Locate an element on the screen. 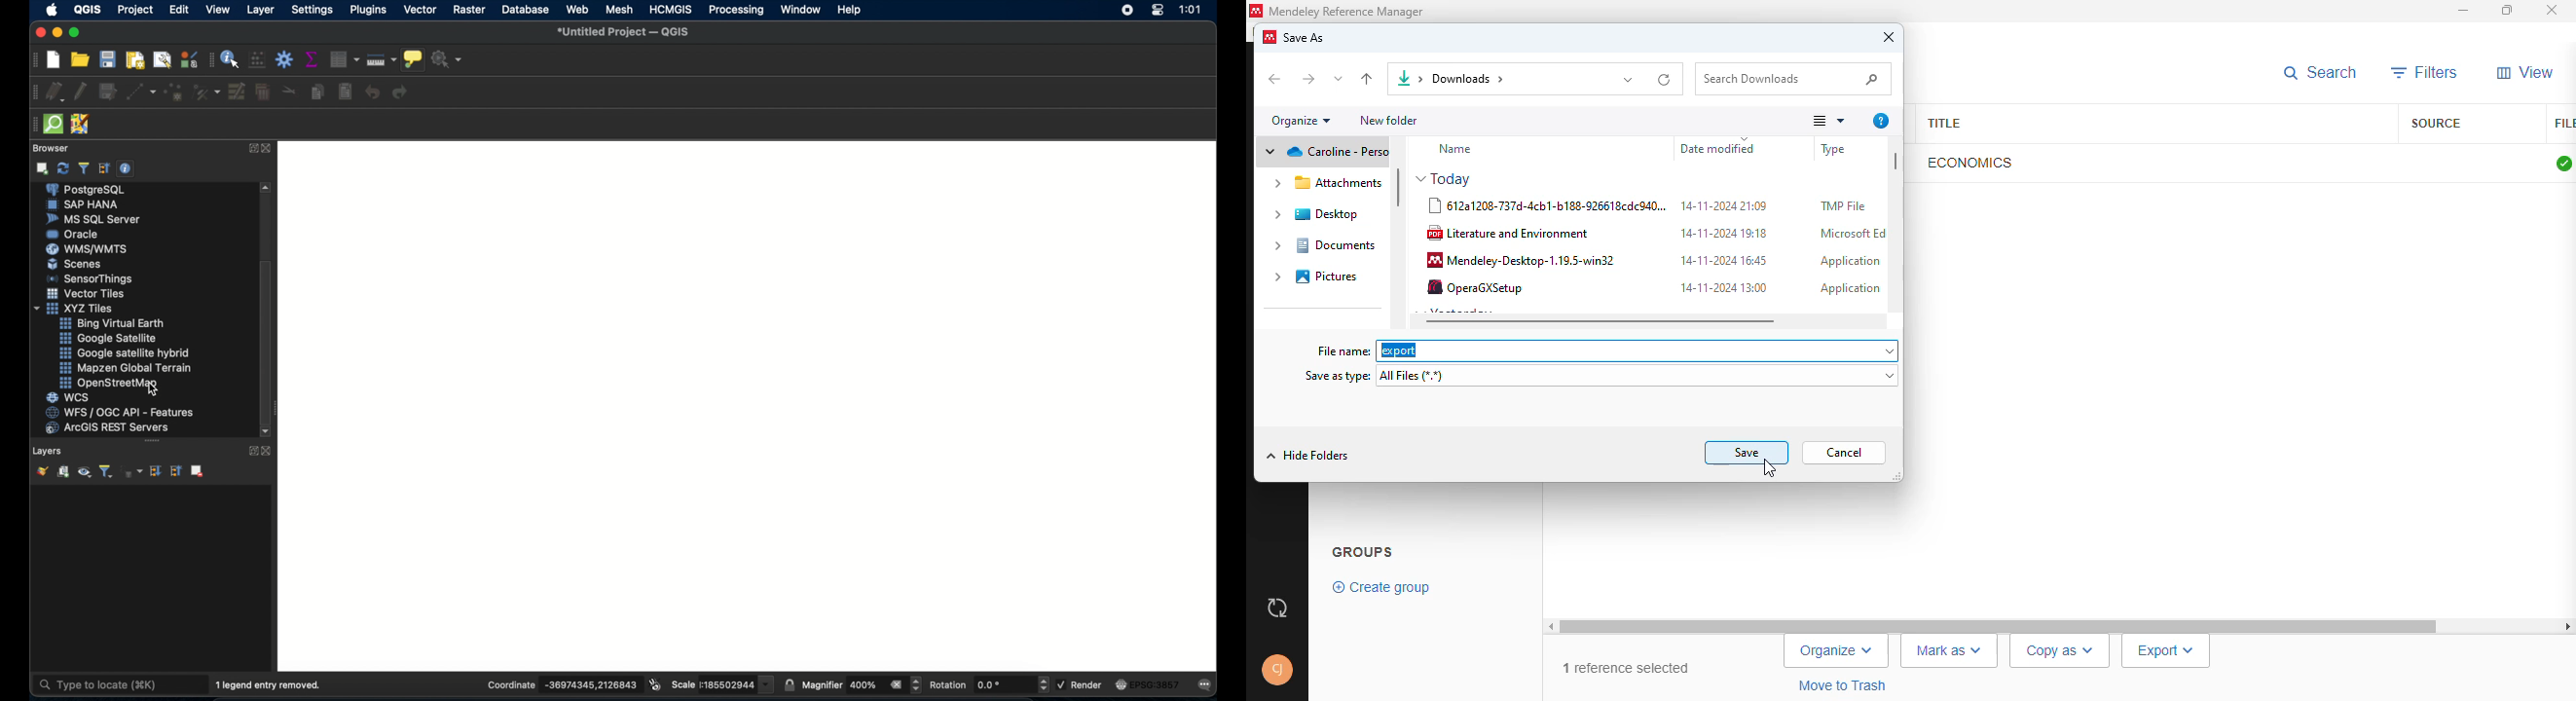 The height and width of the screenshot is (728, 2576). 14-11-2024 13:00 is located at coordinates (1723, 287).